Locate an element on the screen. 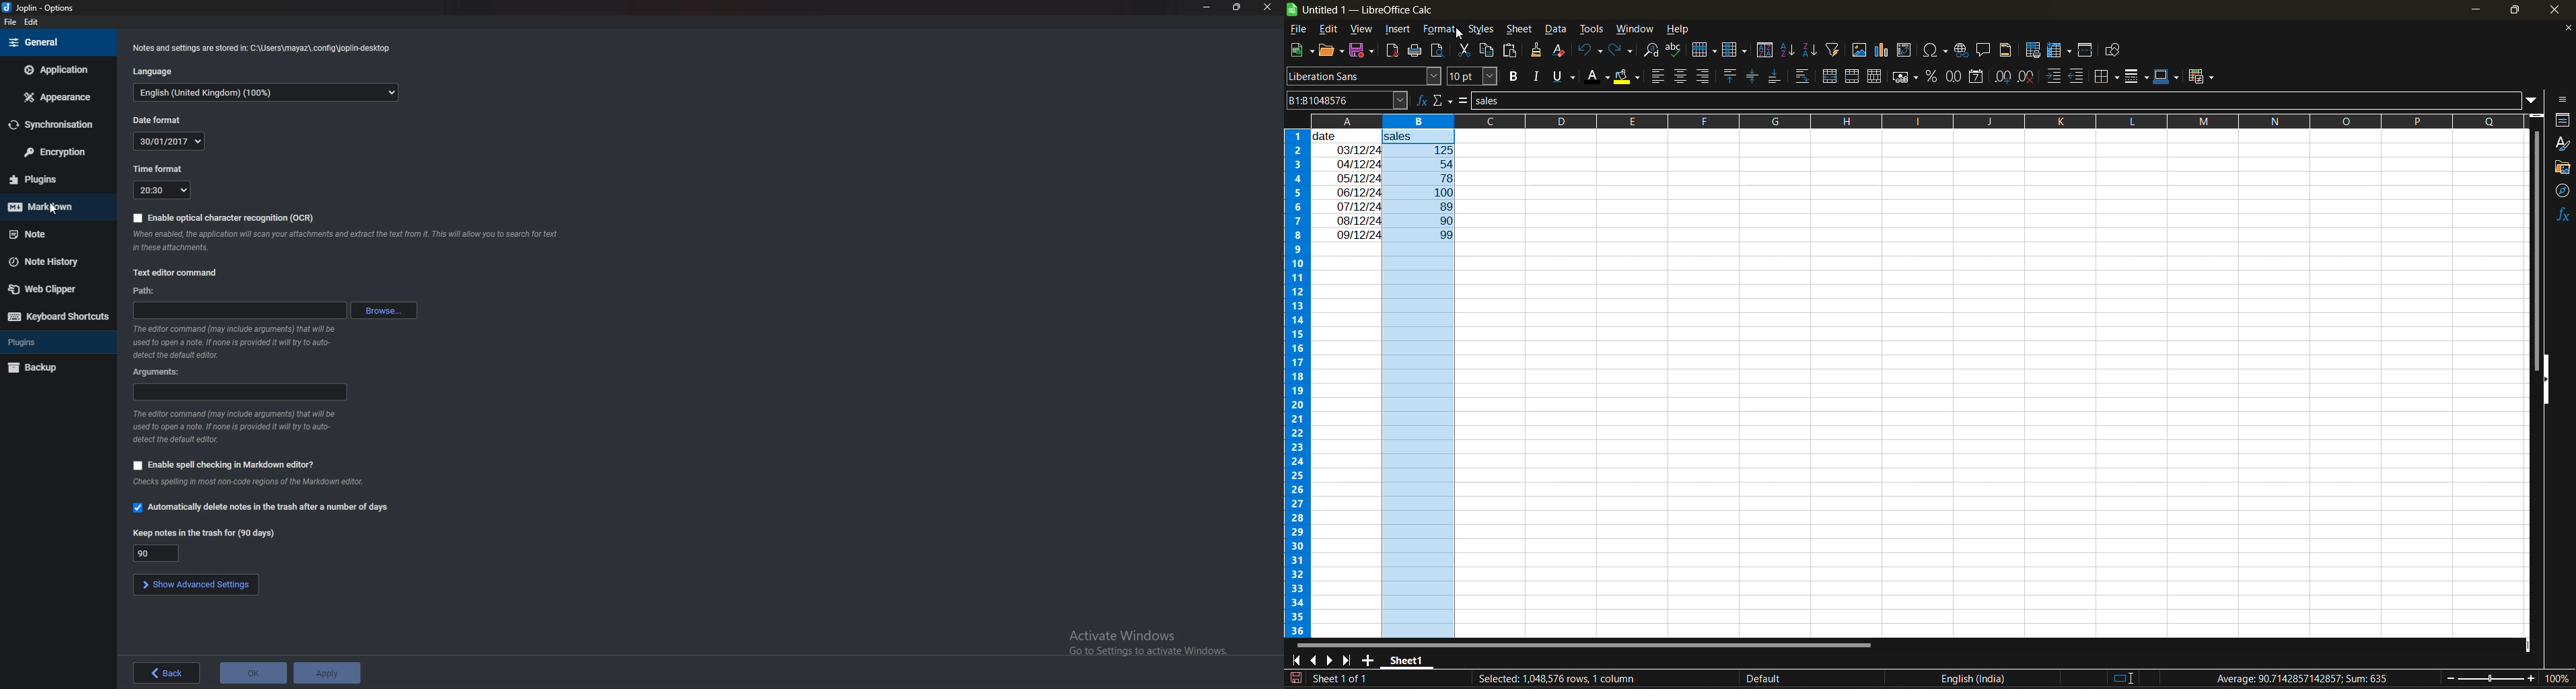 The width and height of the screenshot is (2576, 700). define print area is located at coordinates (2036, 51).